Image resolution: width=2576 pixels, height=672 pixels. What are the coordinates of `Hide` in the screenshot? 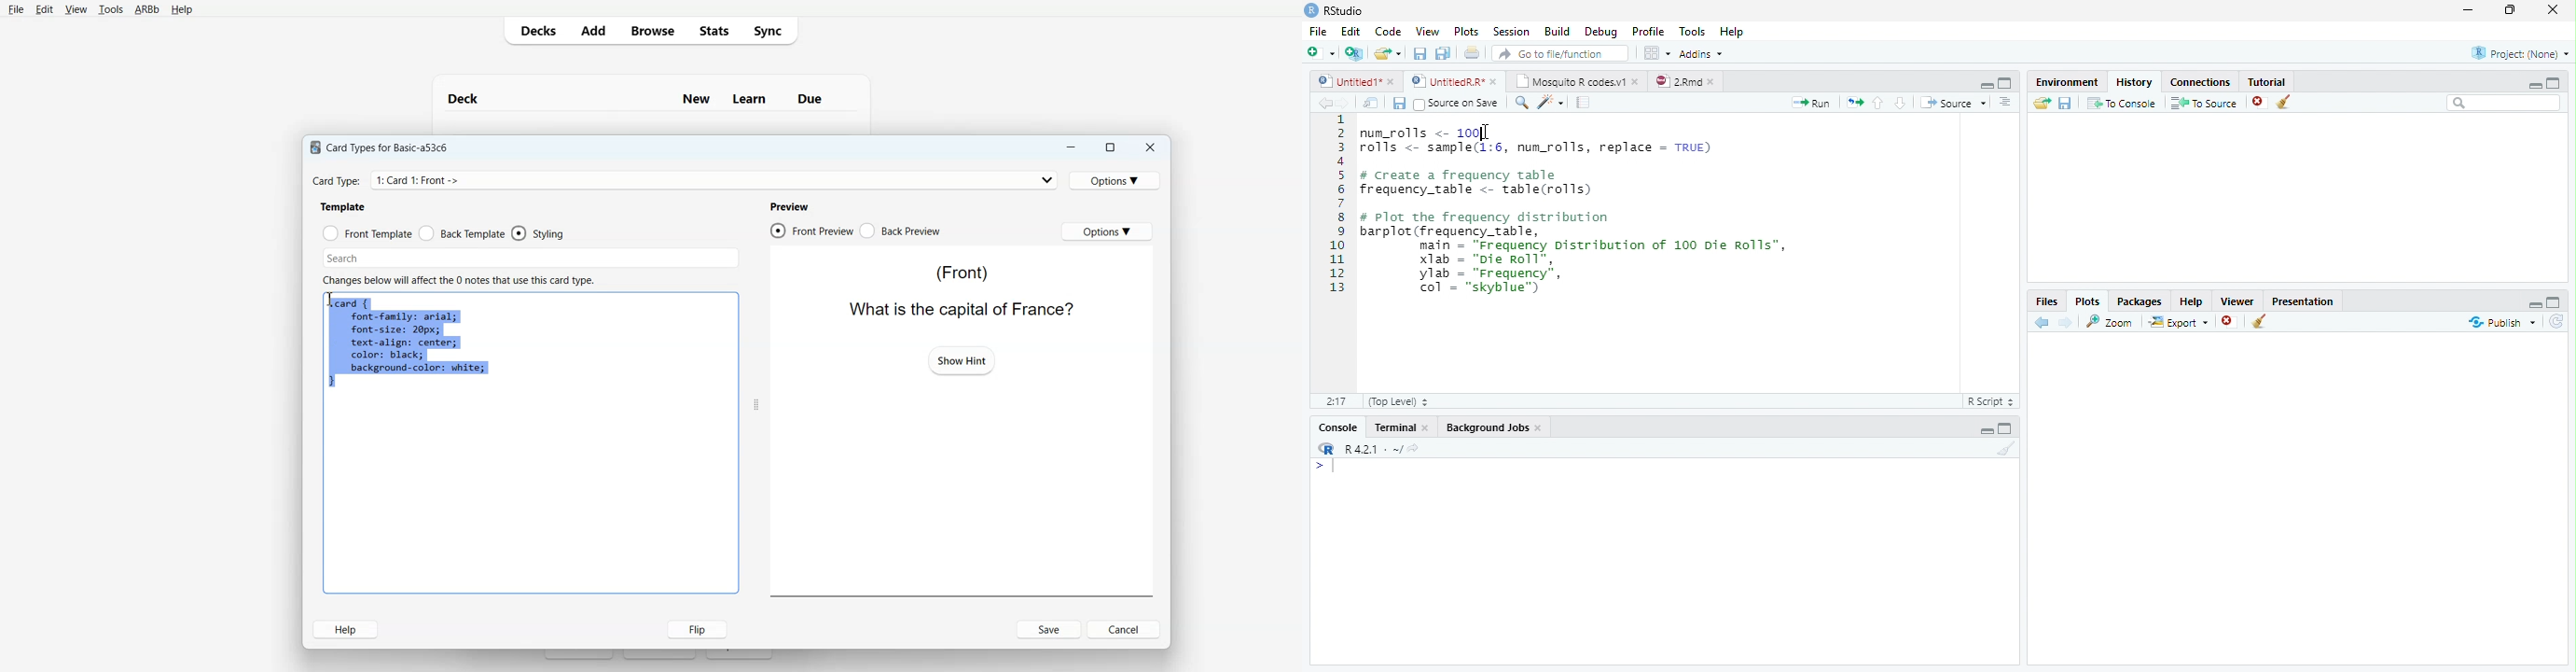 It's located at (1984, 430).